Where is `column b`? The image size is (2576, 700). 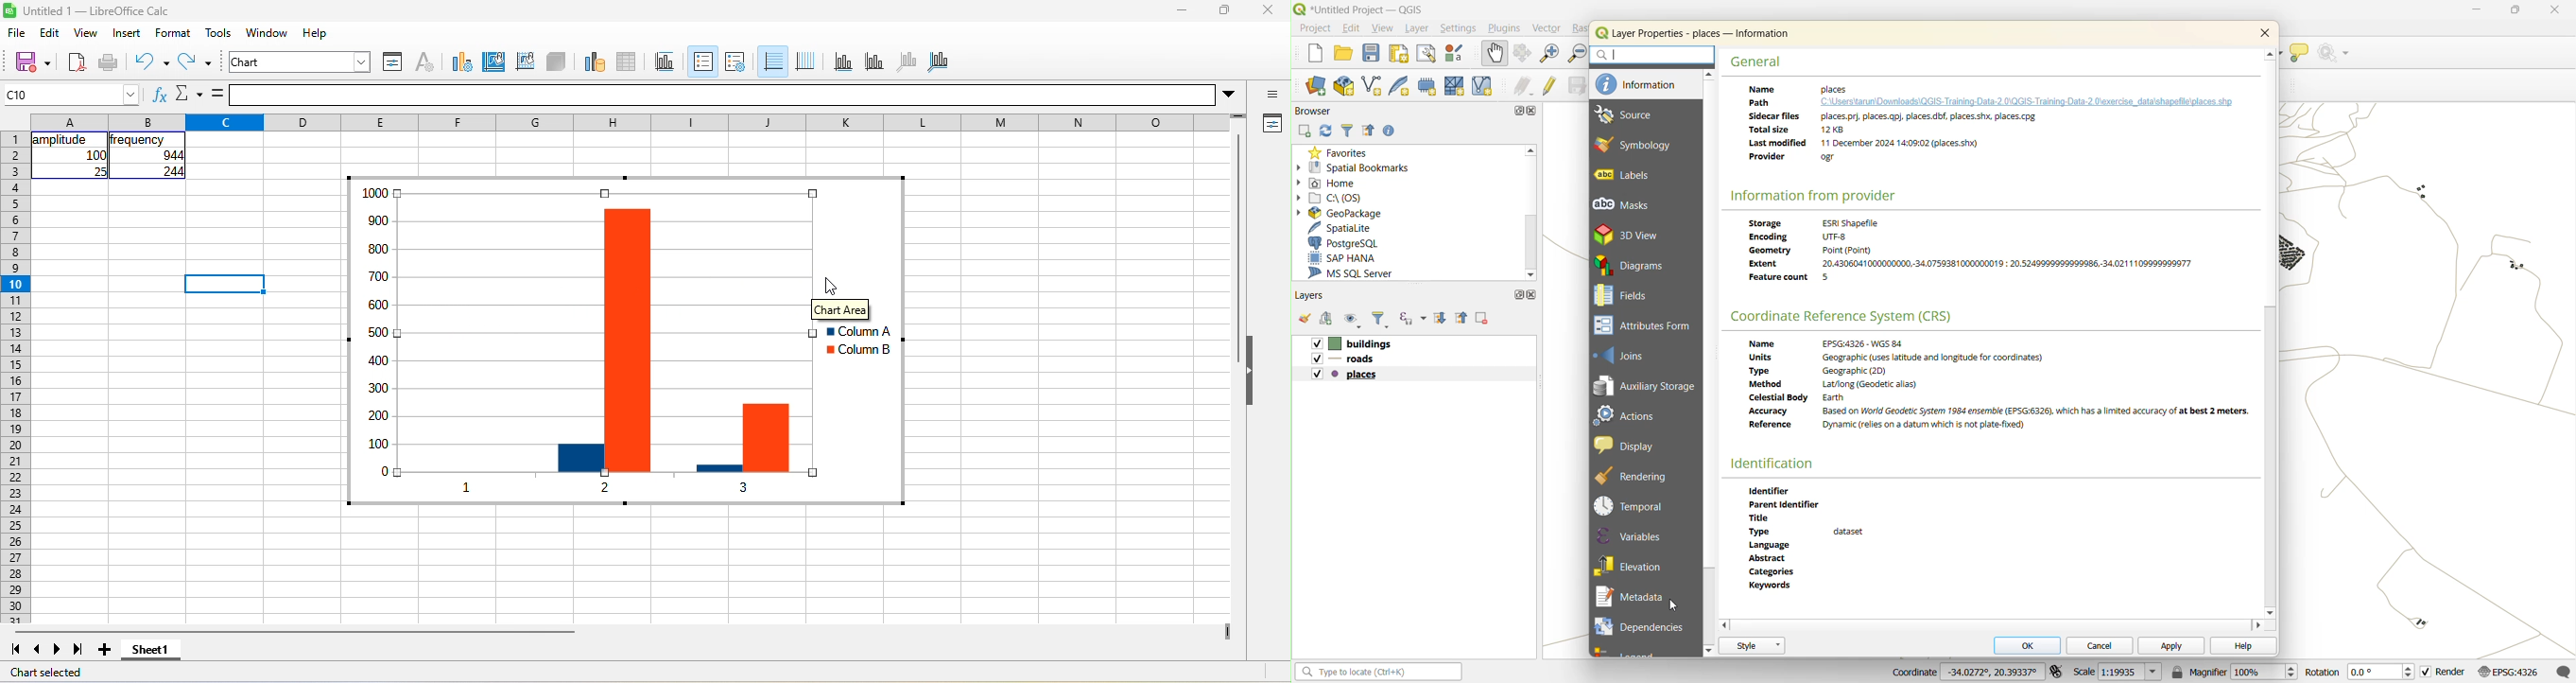
column b is located at coordinates (857, 352).